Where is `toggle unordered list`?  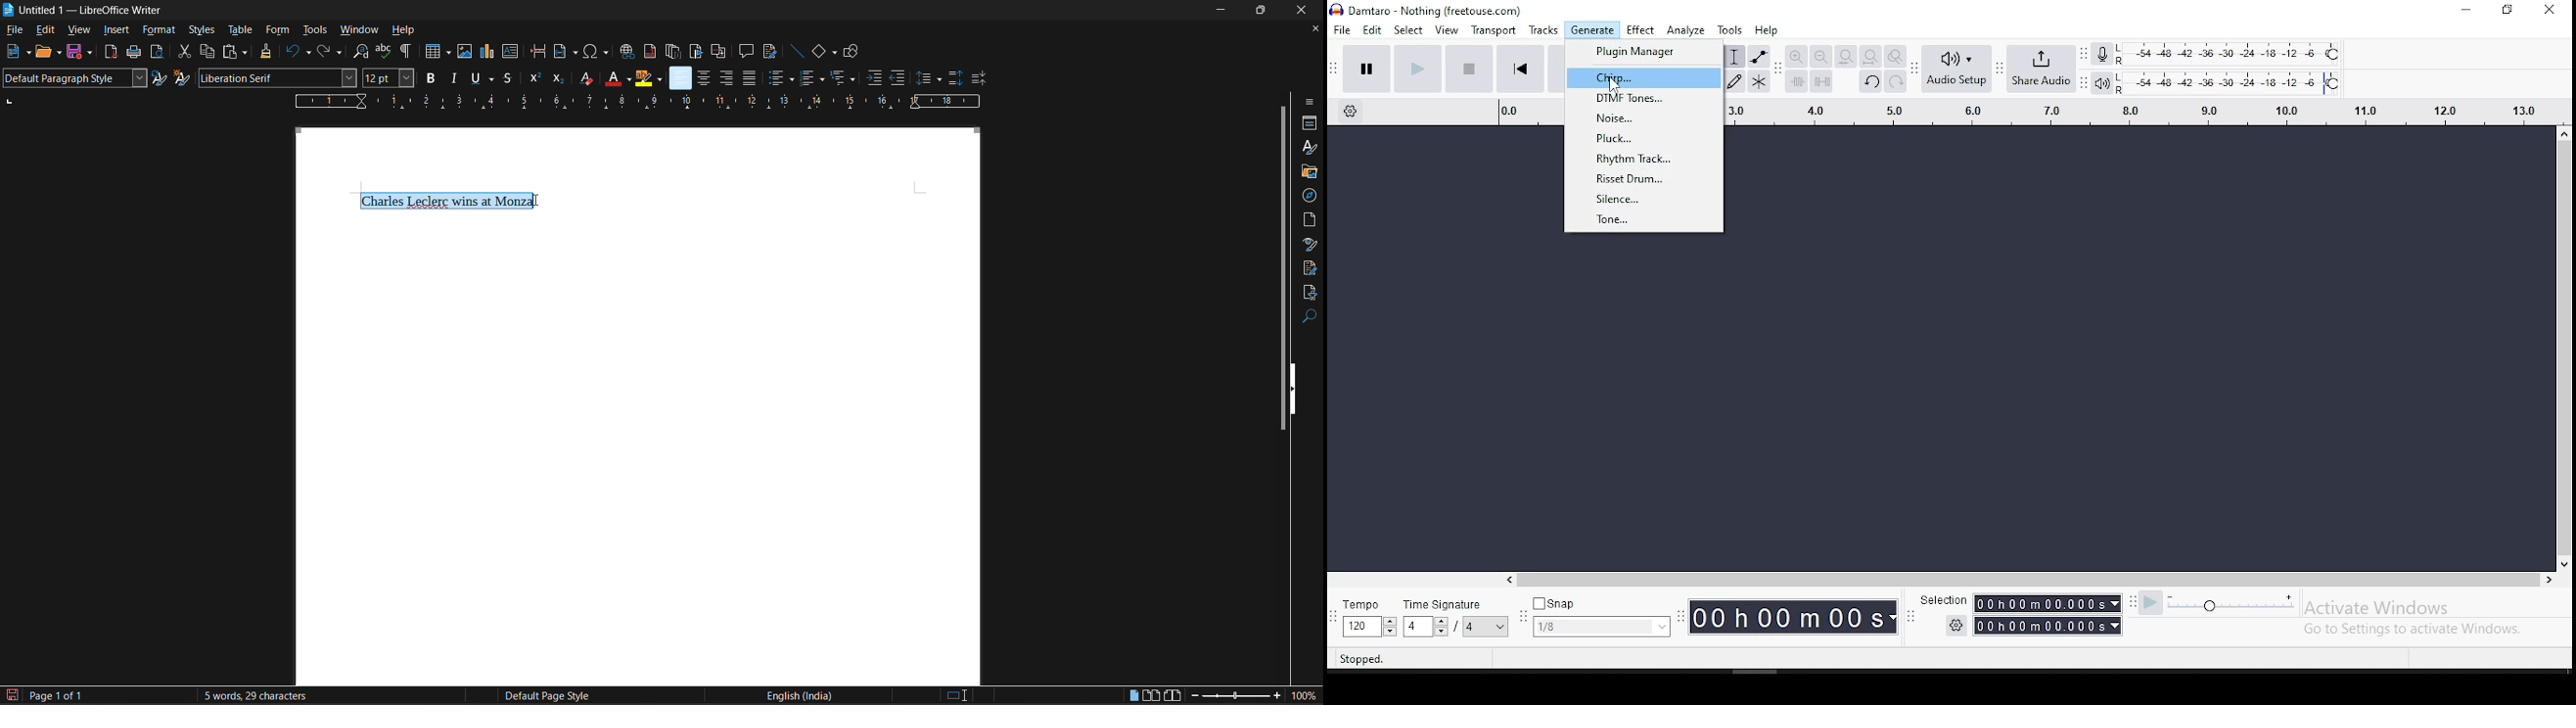 toggle unordered list is located at coordinates (781, 77).